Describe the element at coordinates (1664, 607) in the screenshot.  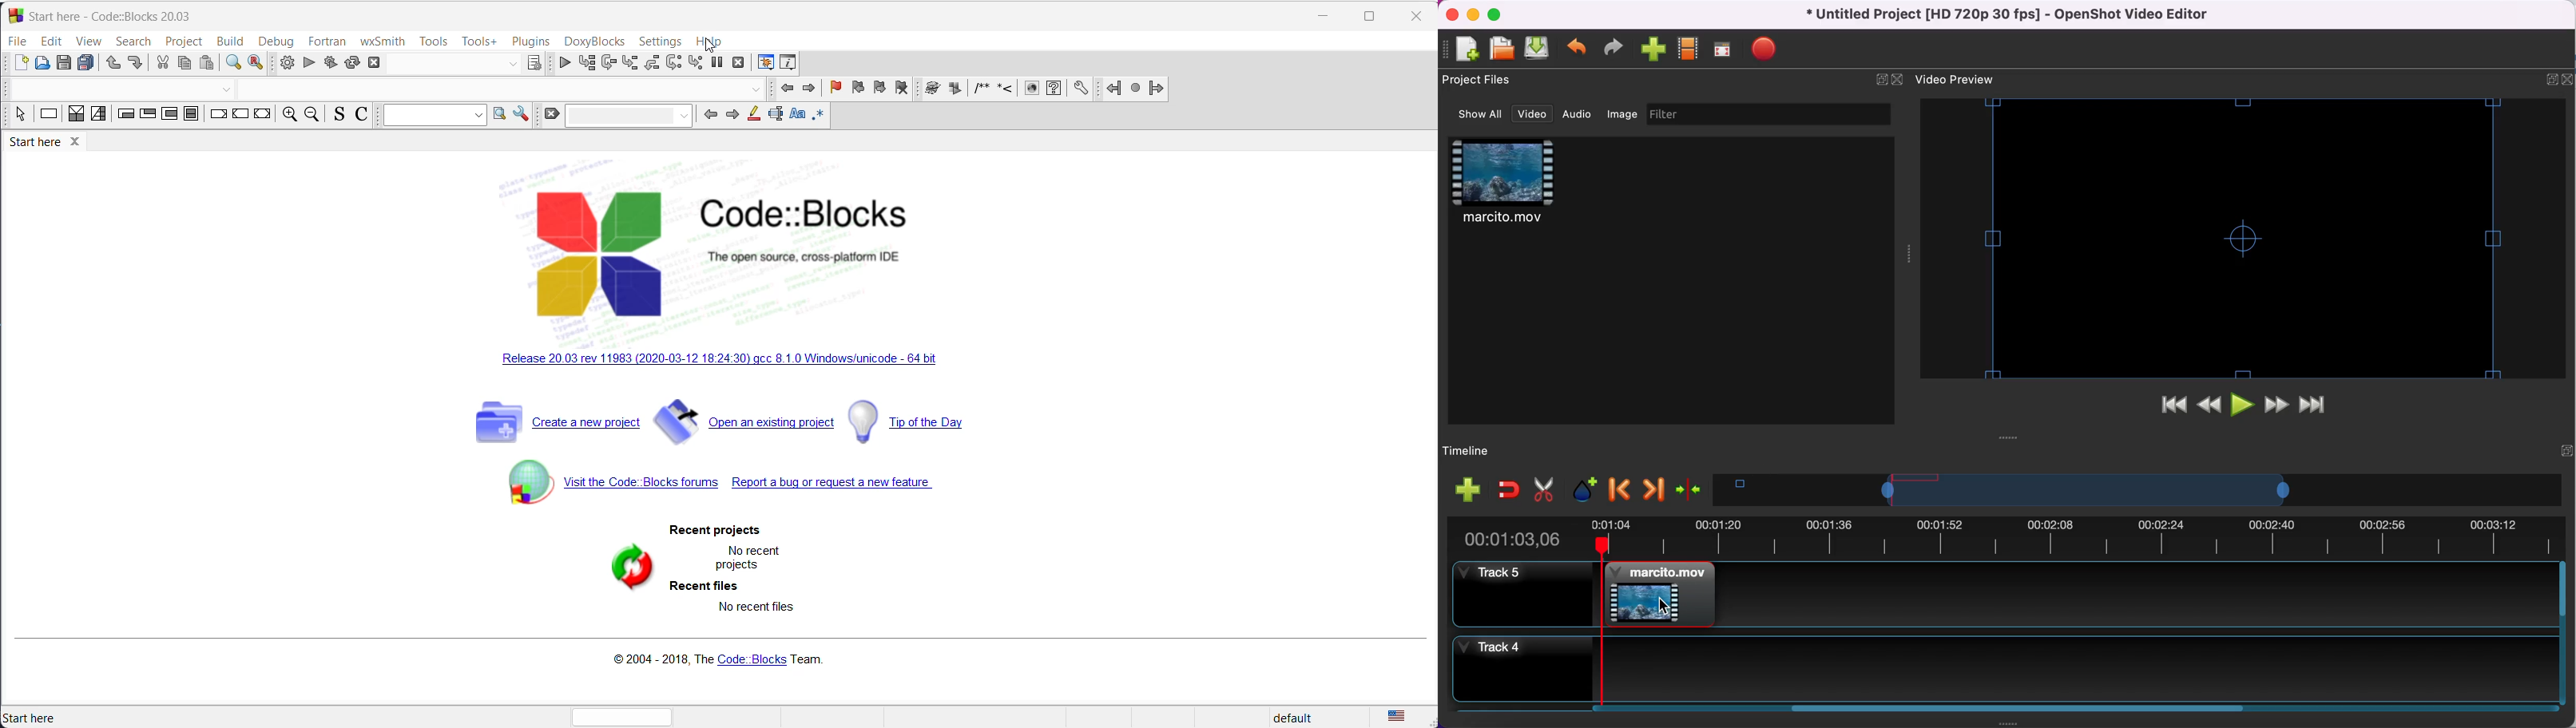
I see `cursor` at that location.